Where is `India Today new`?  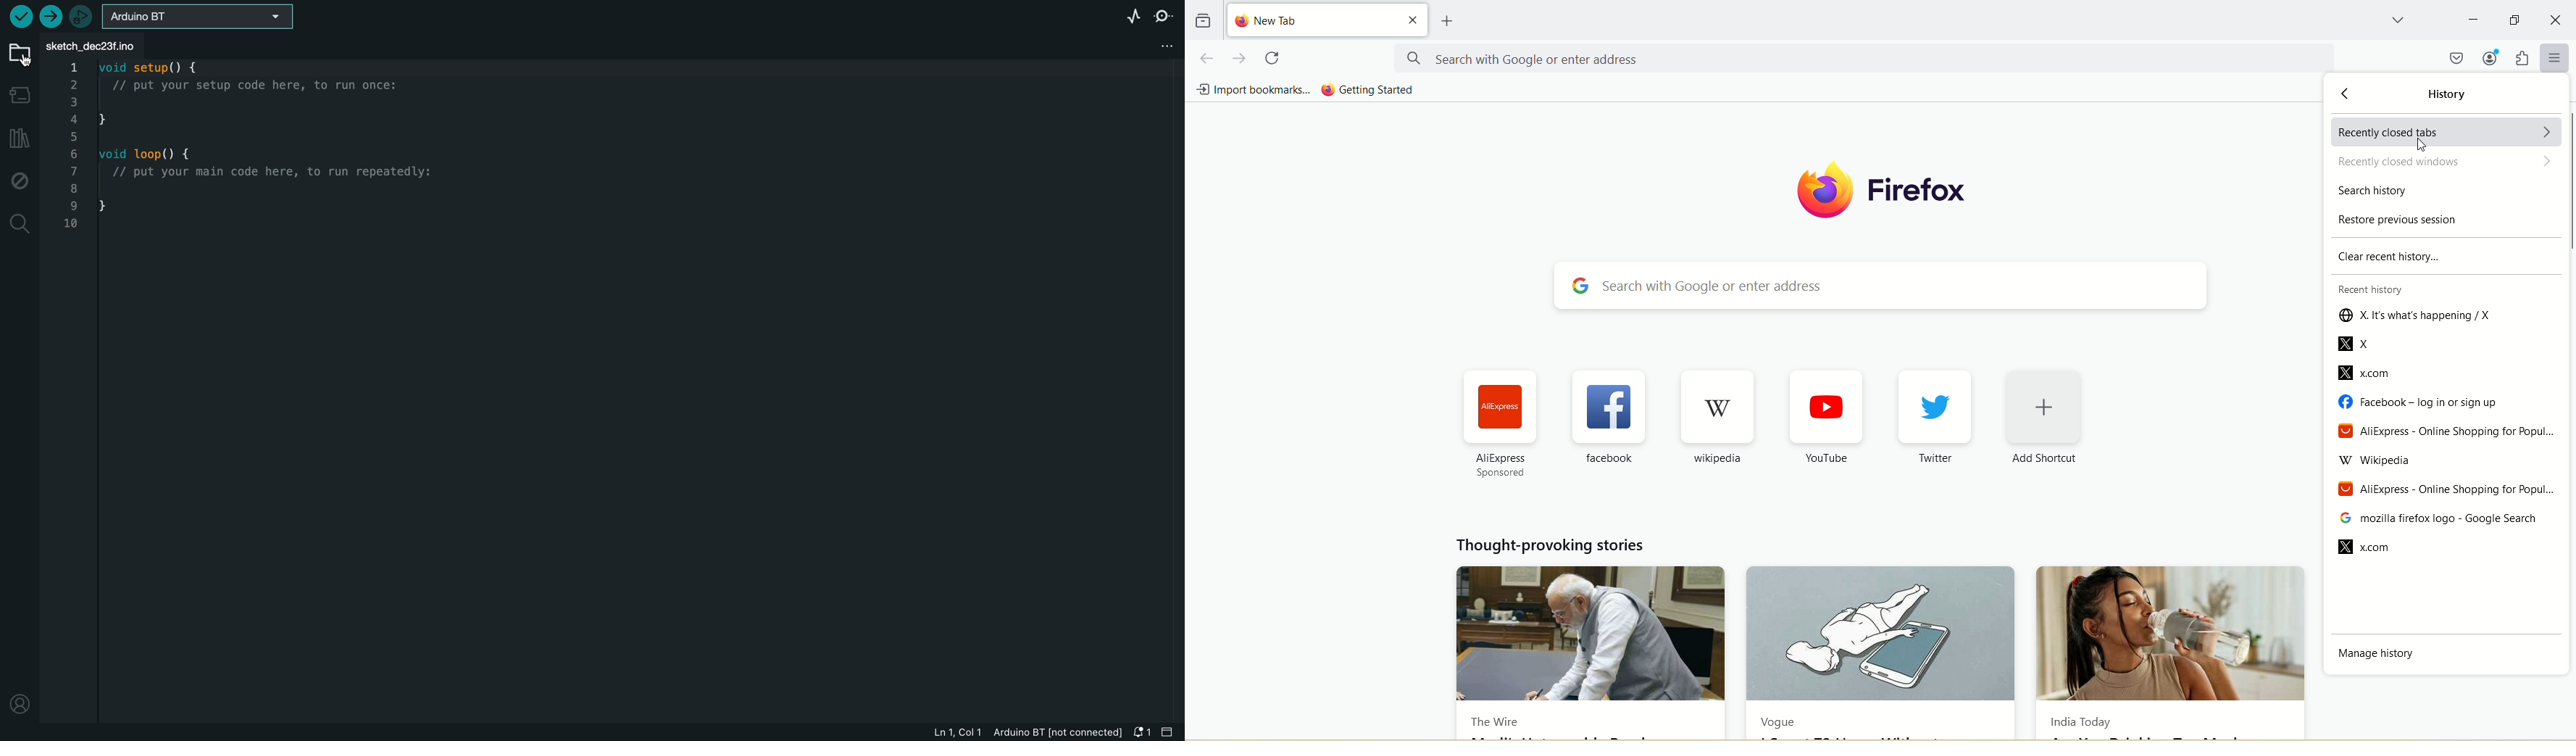
India Today new is located at coordinates (2175, 633).